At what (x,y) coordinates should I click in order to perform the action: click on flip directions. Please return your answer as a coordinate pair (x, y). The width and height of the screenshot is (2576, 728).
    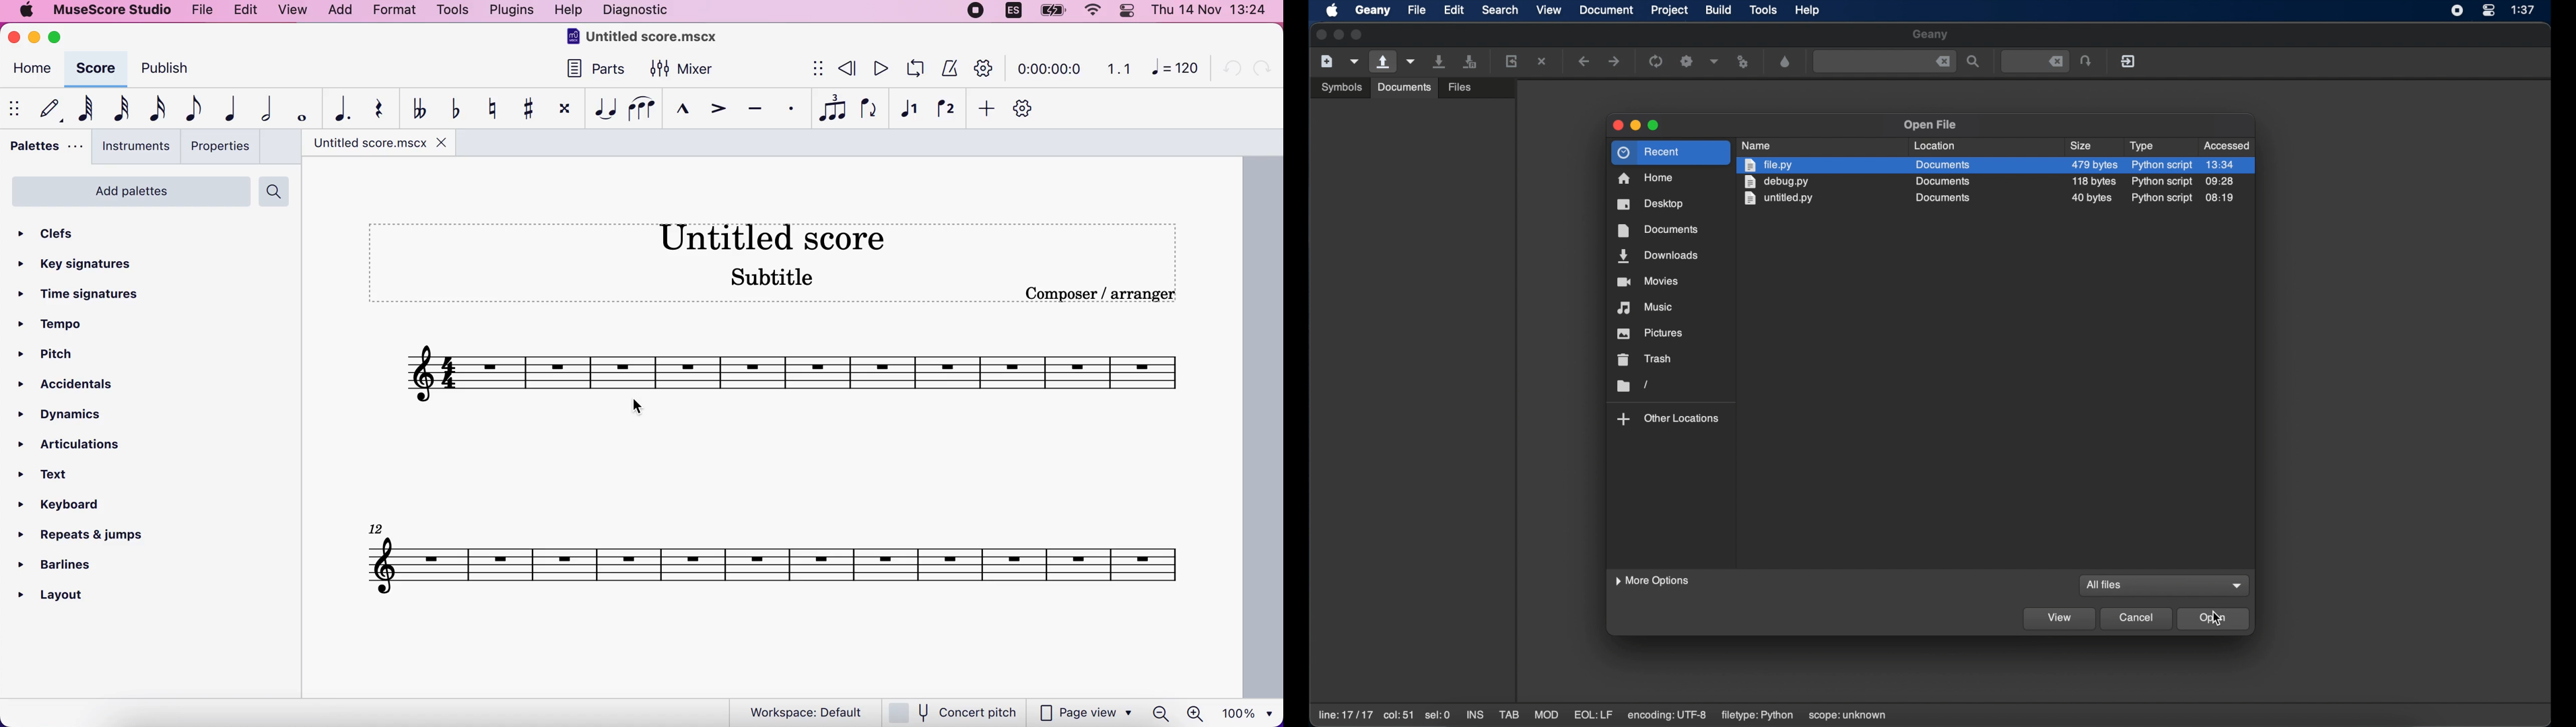
    Looking at the image, I should click on (868, 111).